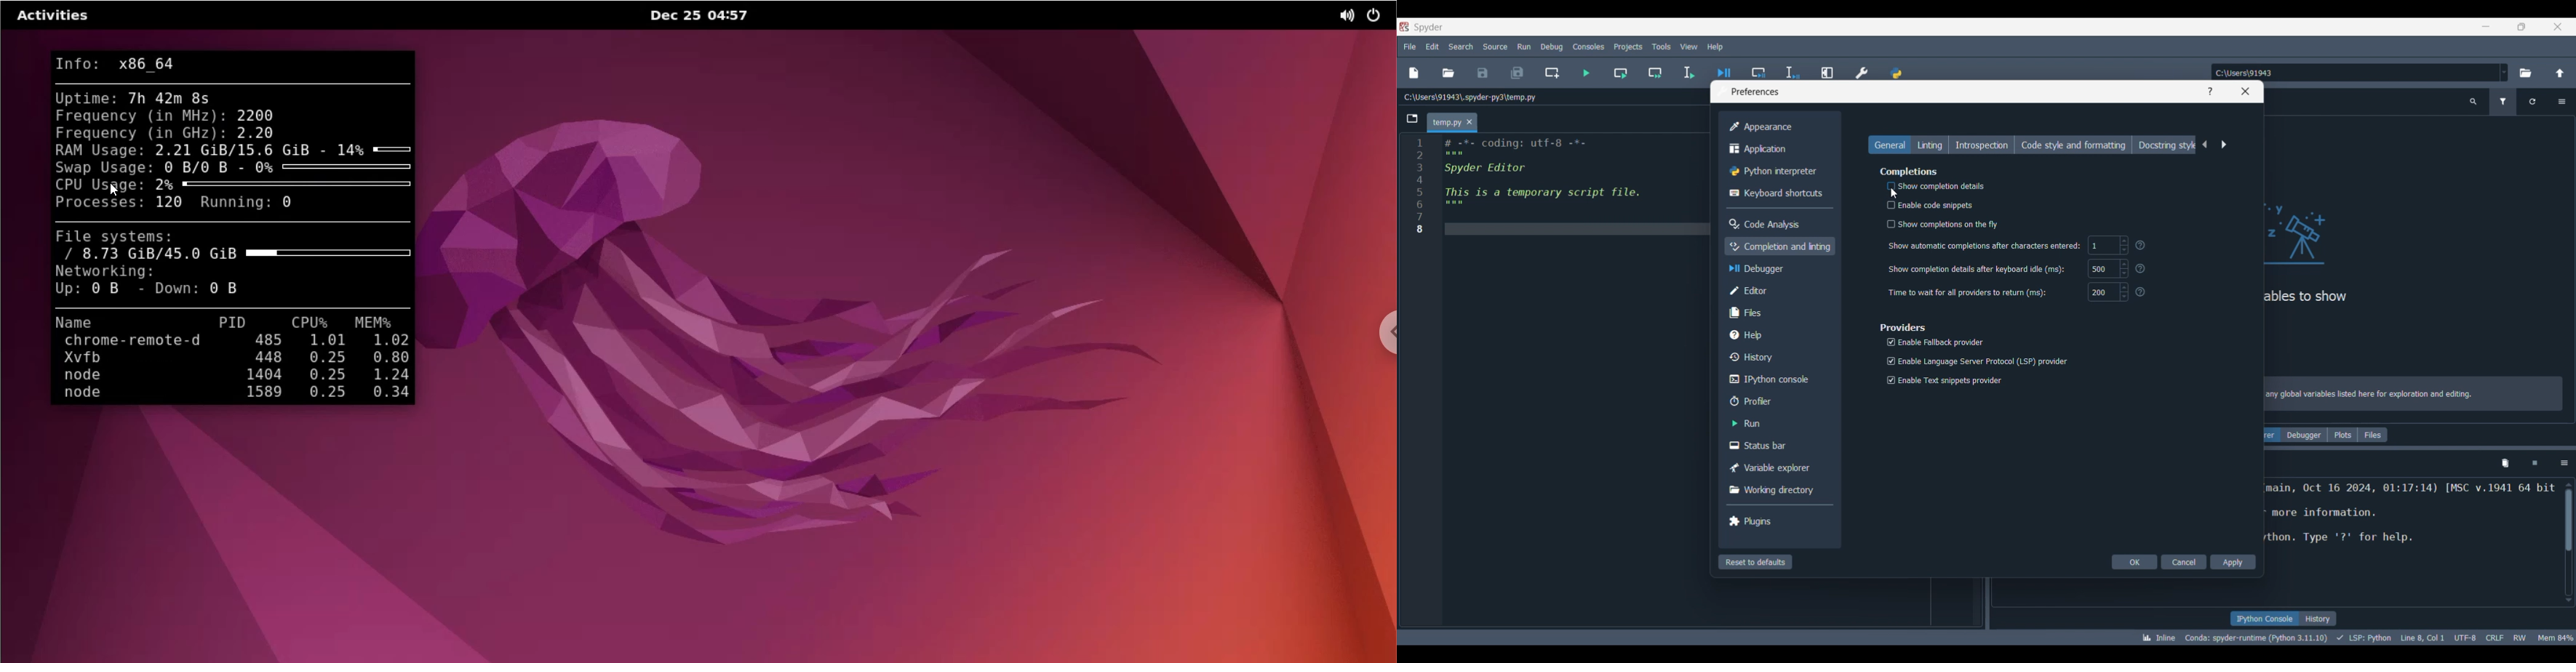 This screenshot has width=2576, height=672. I want to click on Introspection, so click(1982, 144).